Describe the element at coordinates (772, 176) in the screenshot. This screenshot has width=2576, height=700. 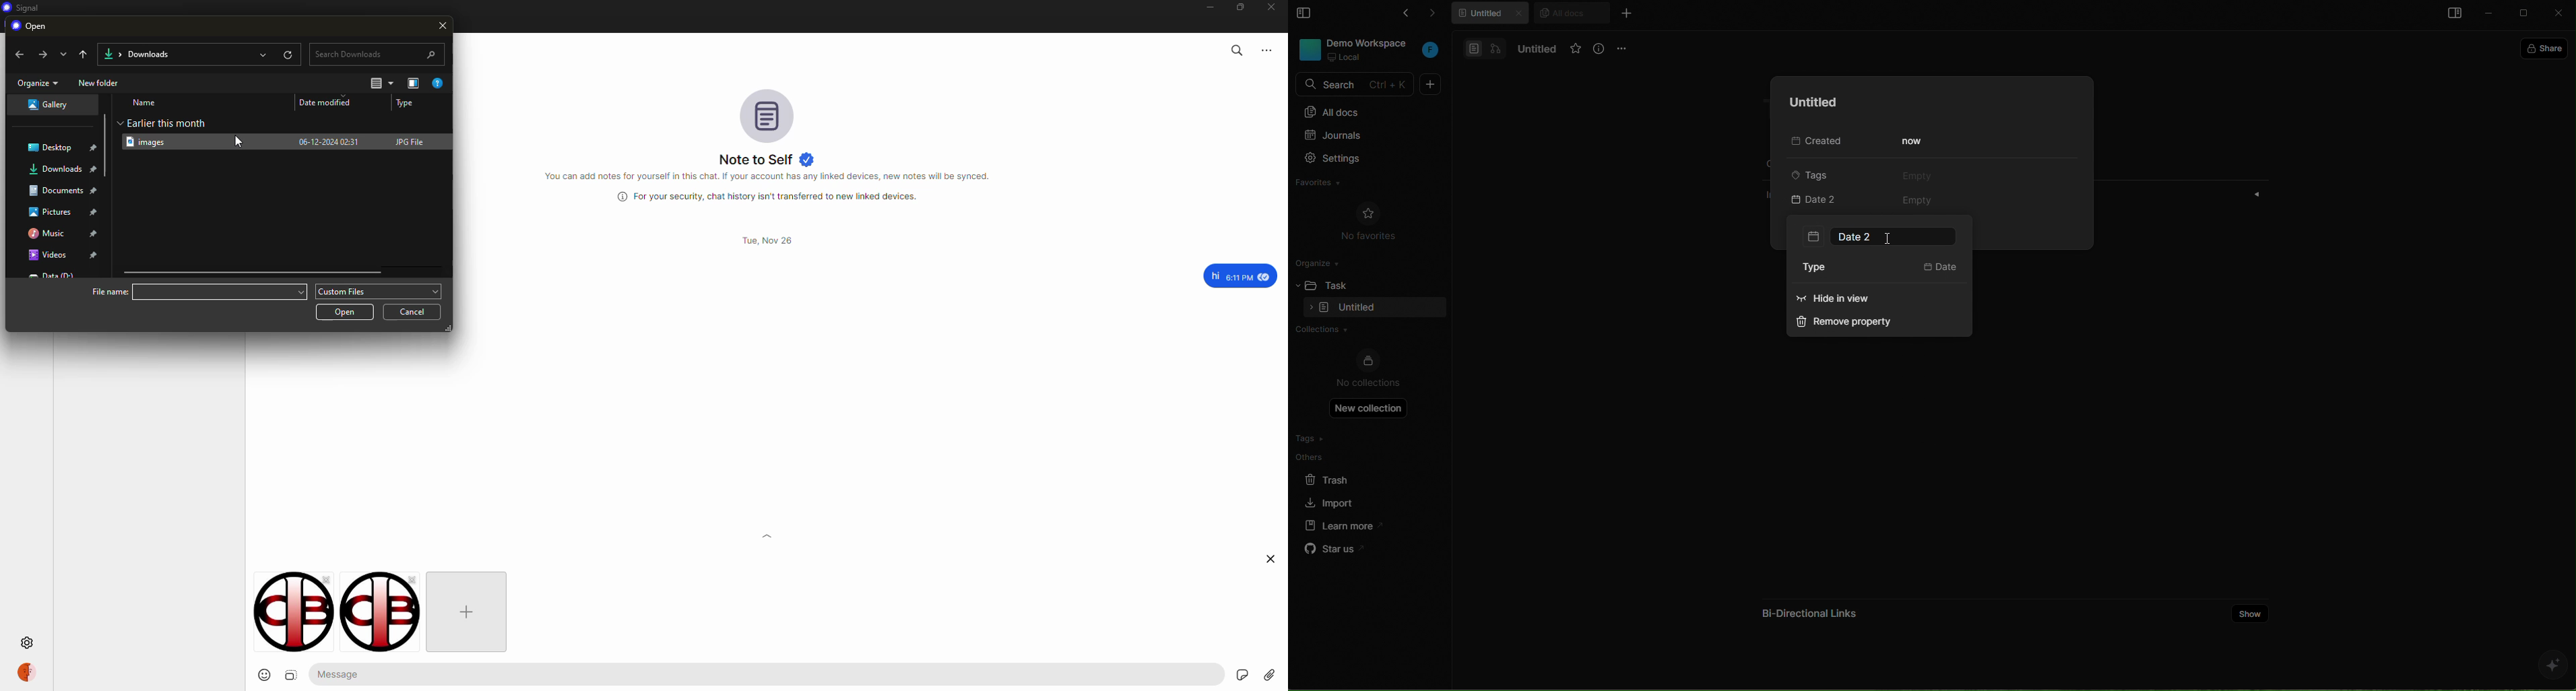
I see `info` at that location.